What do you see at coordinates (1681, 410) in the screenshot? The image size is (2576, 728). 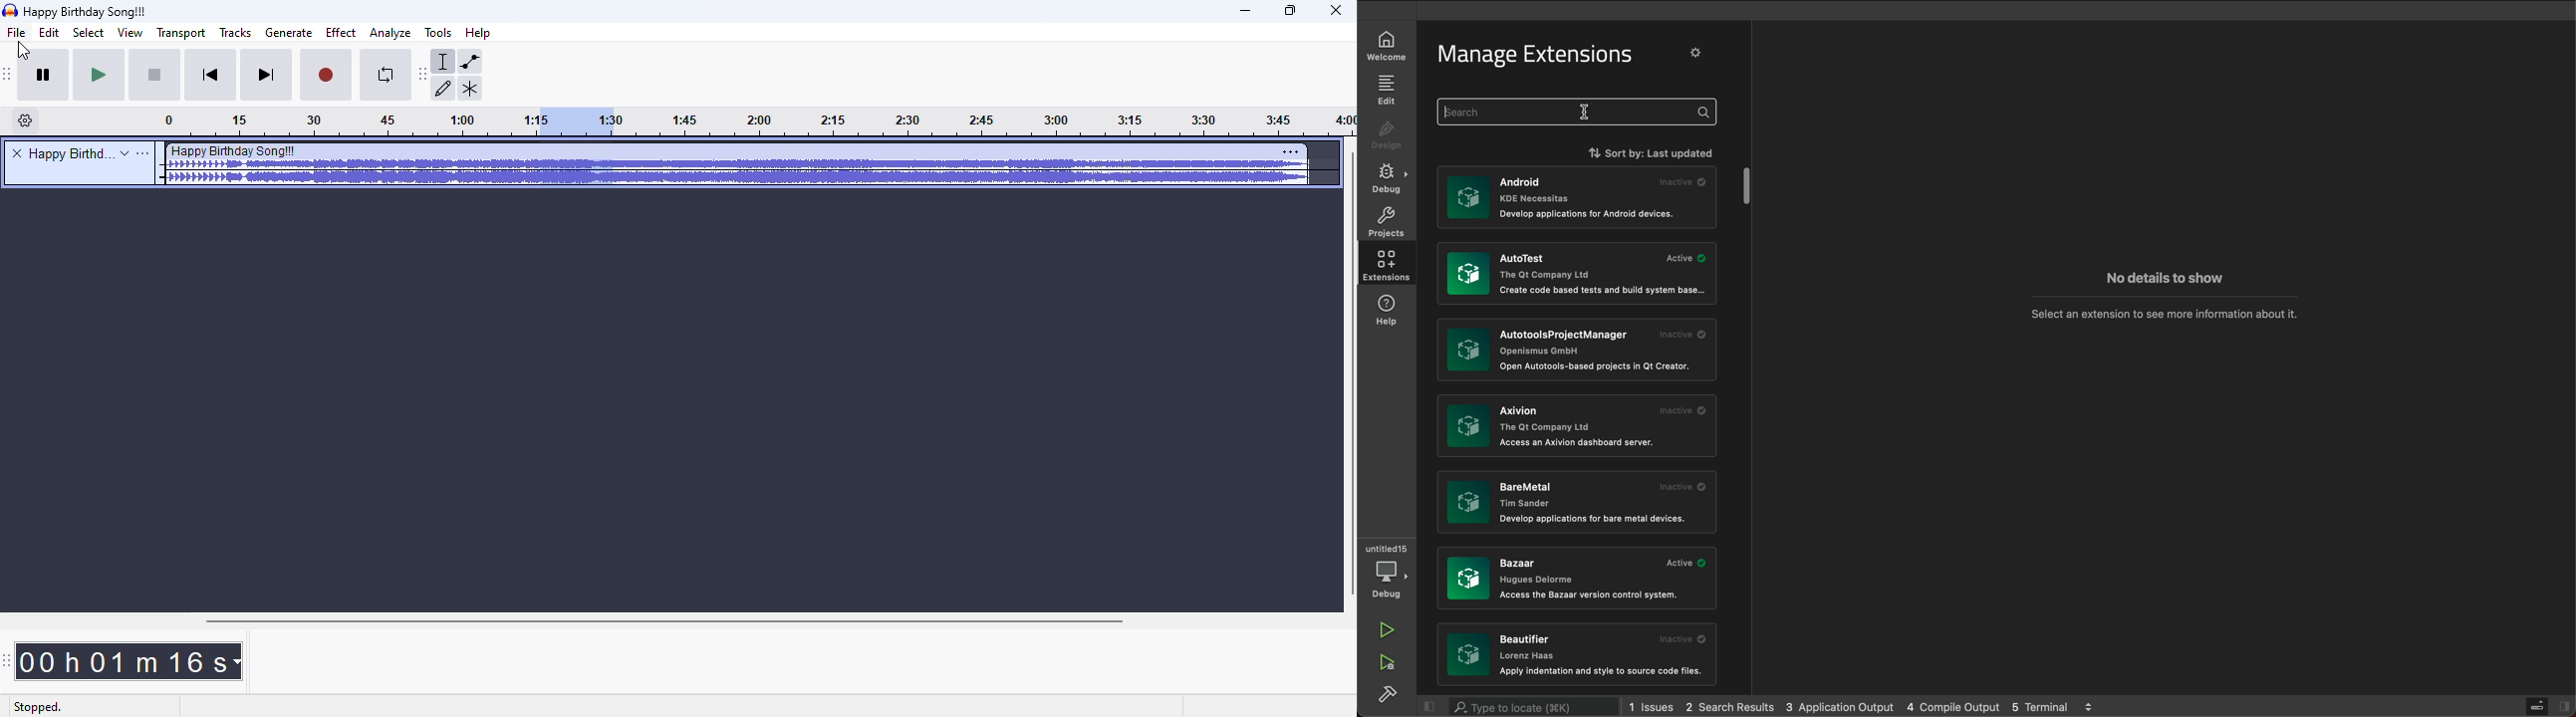 I see `inactive` at bounding box center [1681, 410].